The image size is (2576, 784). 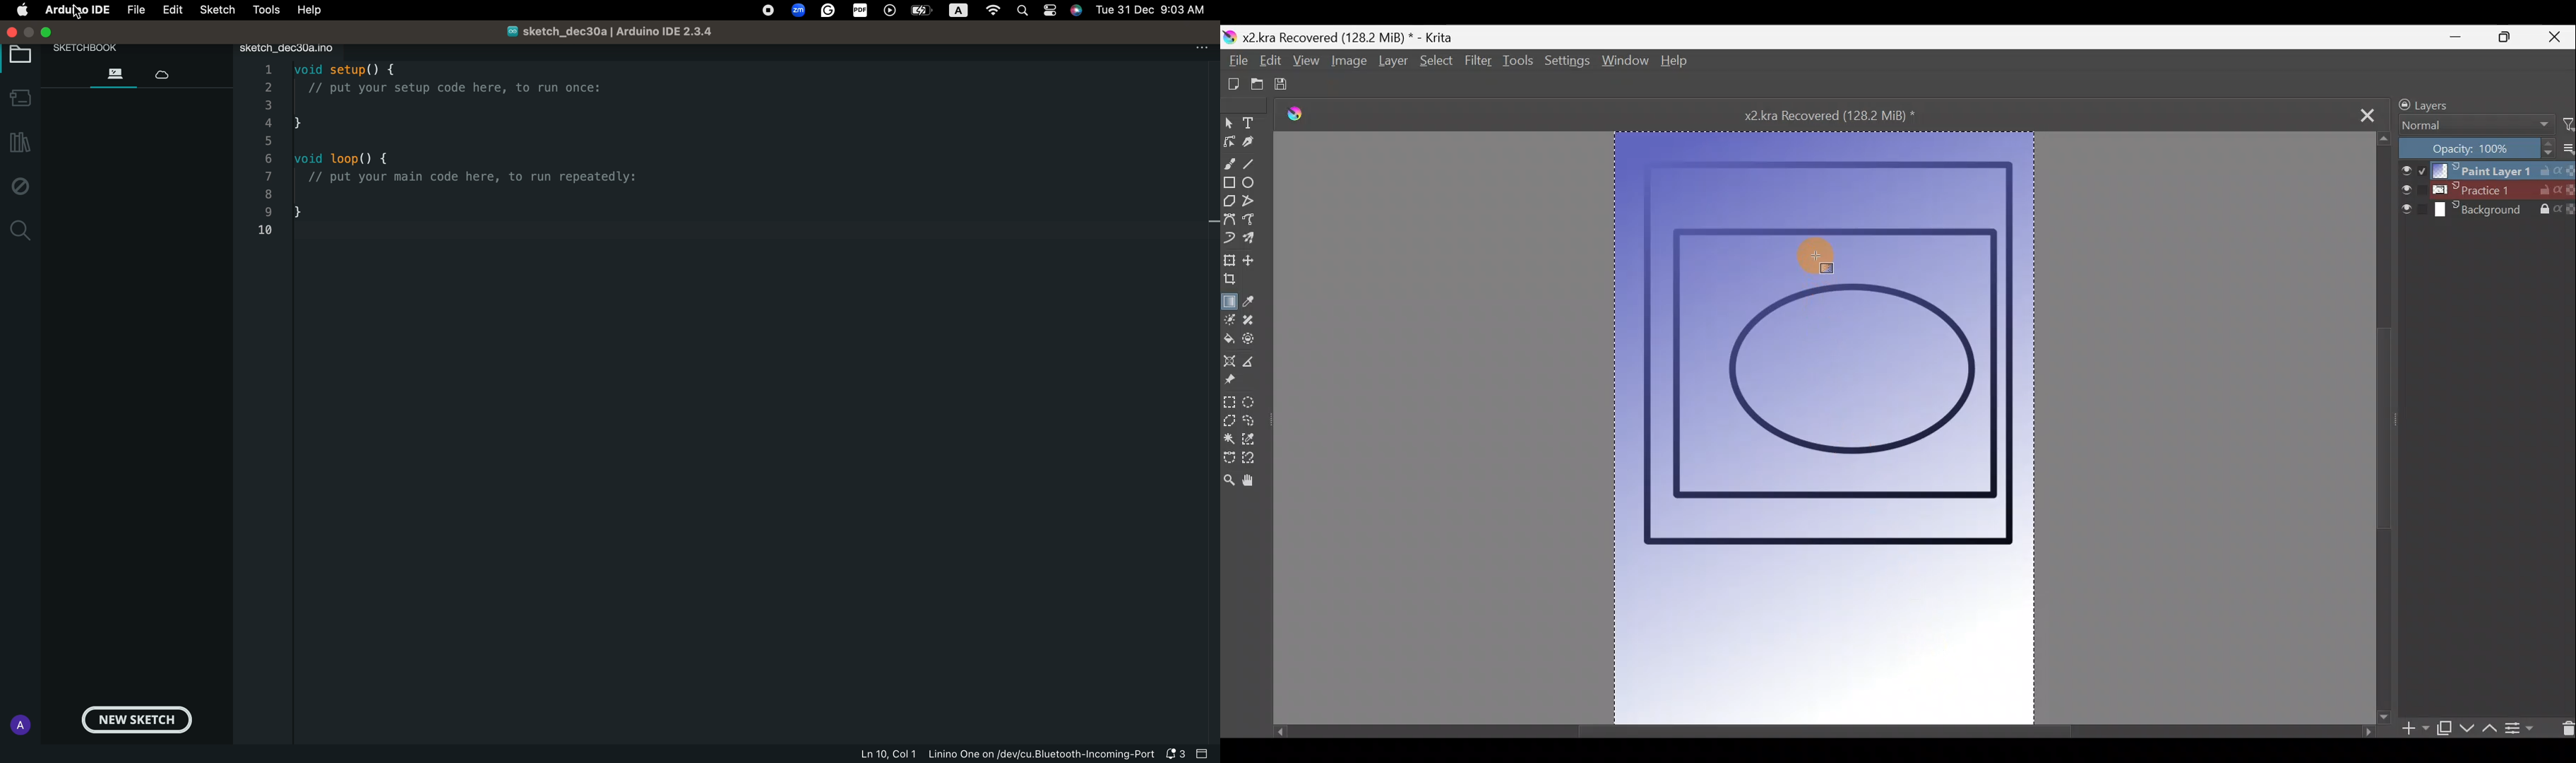 What do you see at coordinates (2484, 169) in the screenshot?
I see `Layer 1` at bounding box center [2484, 169].